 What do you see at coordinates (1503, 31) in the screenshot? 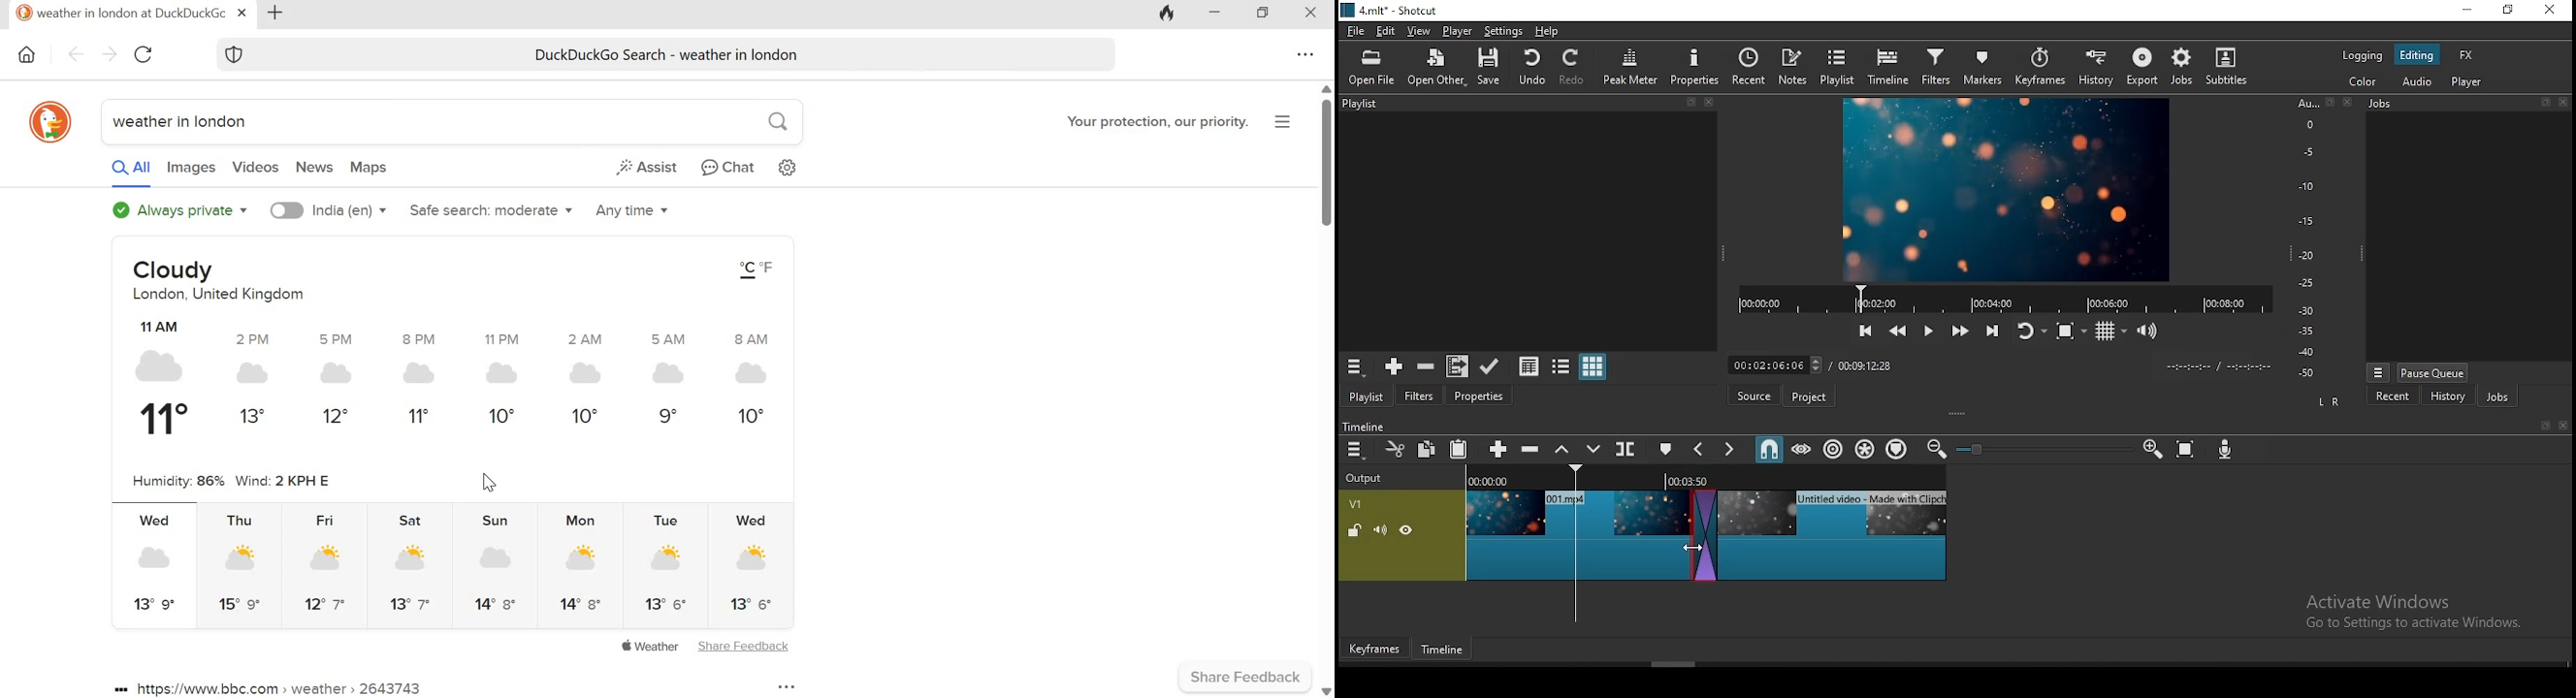
I see `settings` at bounding box center [1503, 31].